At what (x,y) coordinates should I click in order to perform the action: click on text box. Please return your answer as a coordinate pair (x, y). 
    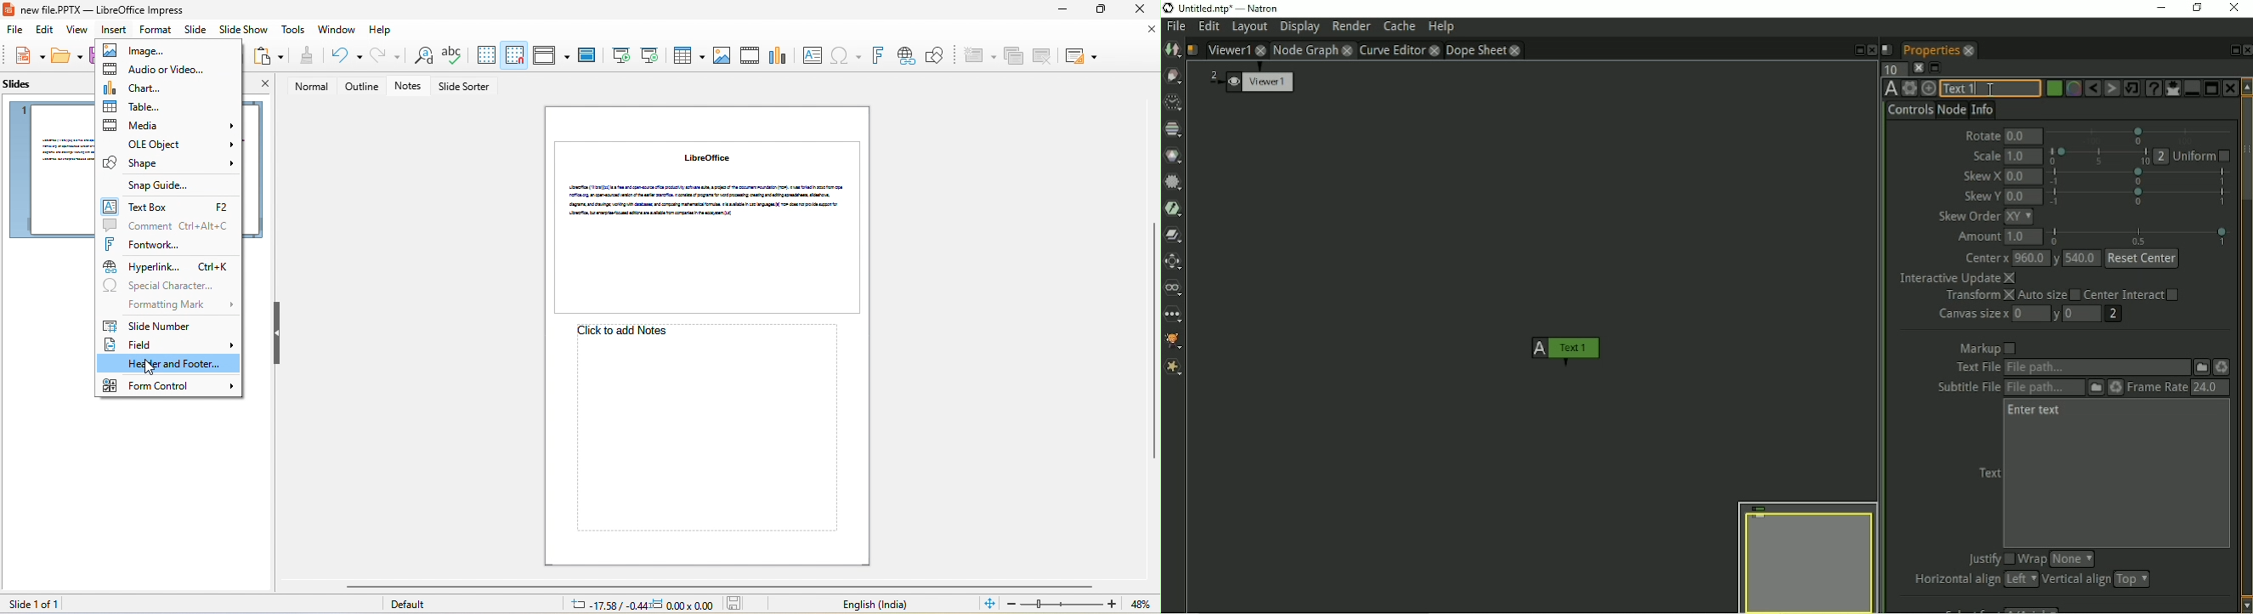
    Looking at the image, I should click on (168, 207).